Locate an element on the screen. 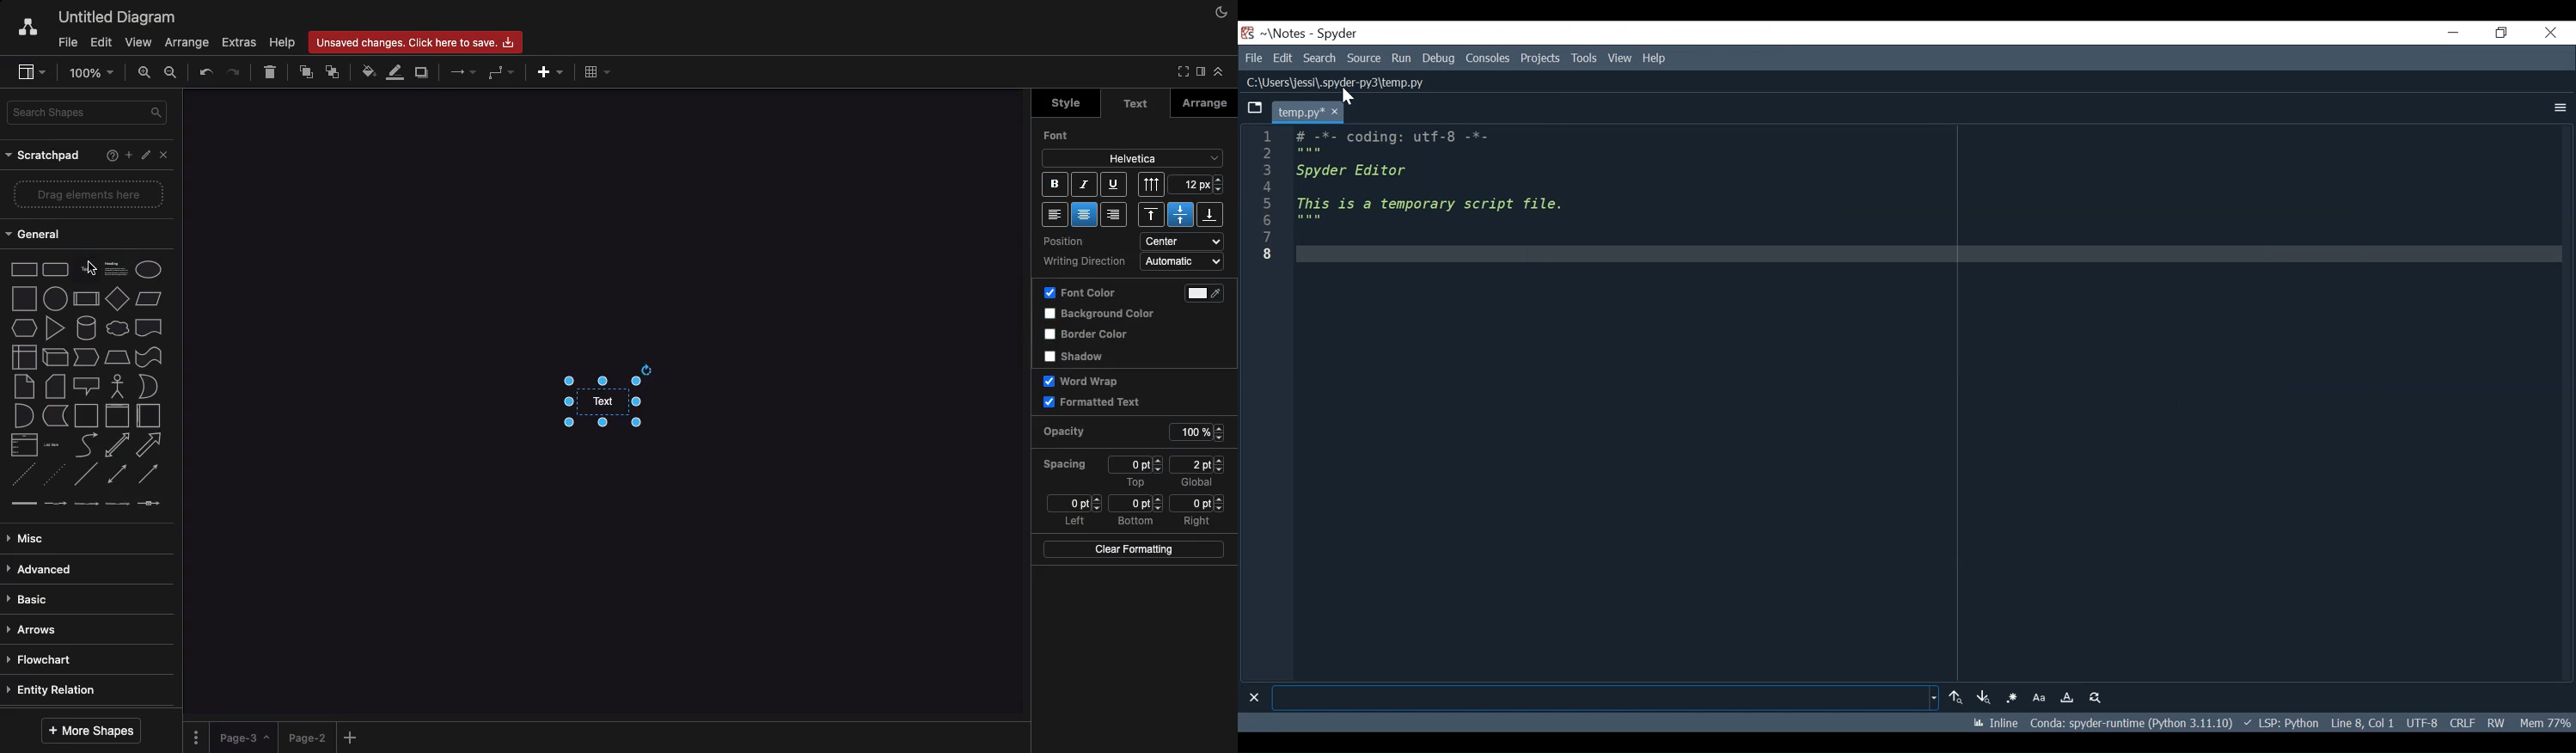  connector with label is located at coordinates (55, 505).